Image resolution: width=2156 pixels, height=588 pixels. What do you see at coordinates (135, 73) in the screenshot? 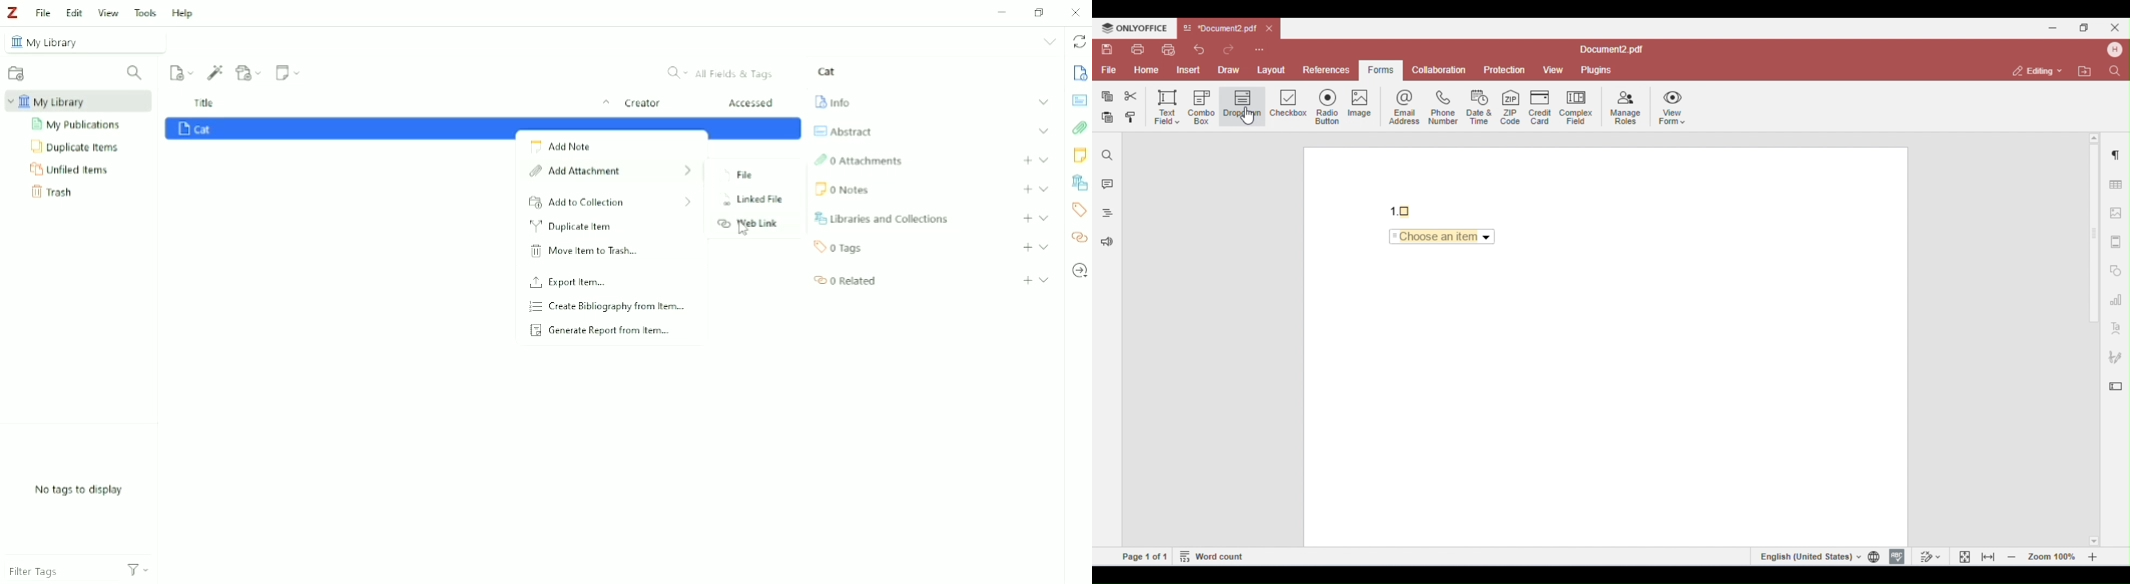
I see `Filter Collections` at bounding box center [135, 73].